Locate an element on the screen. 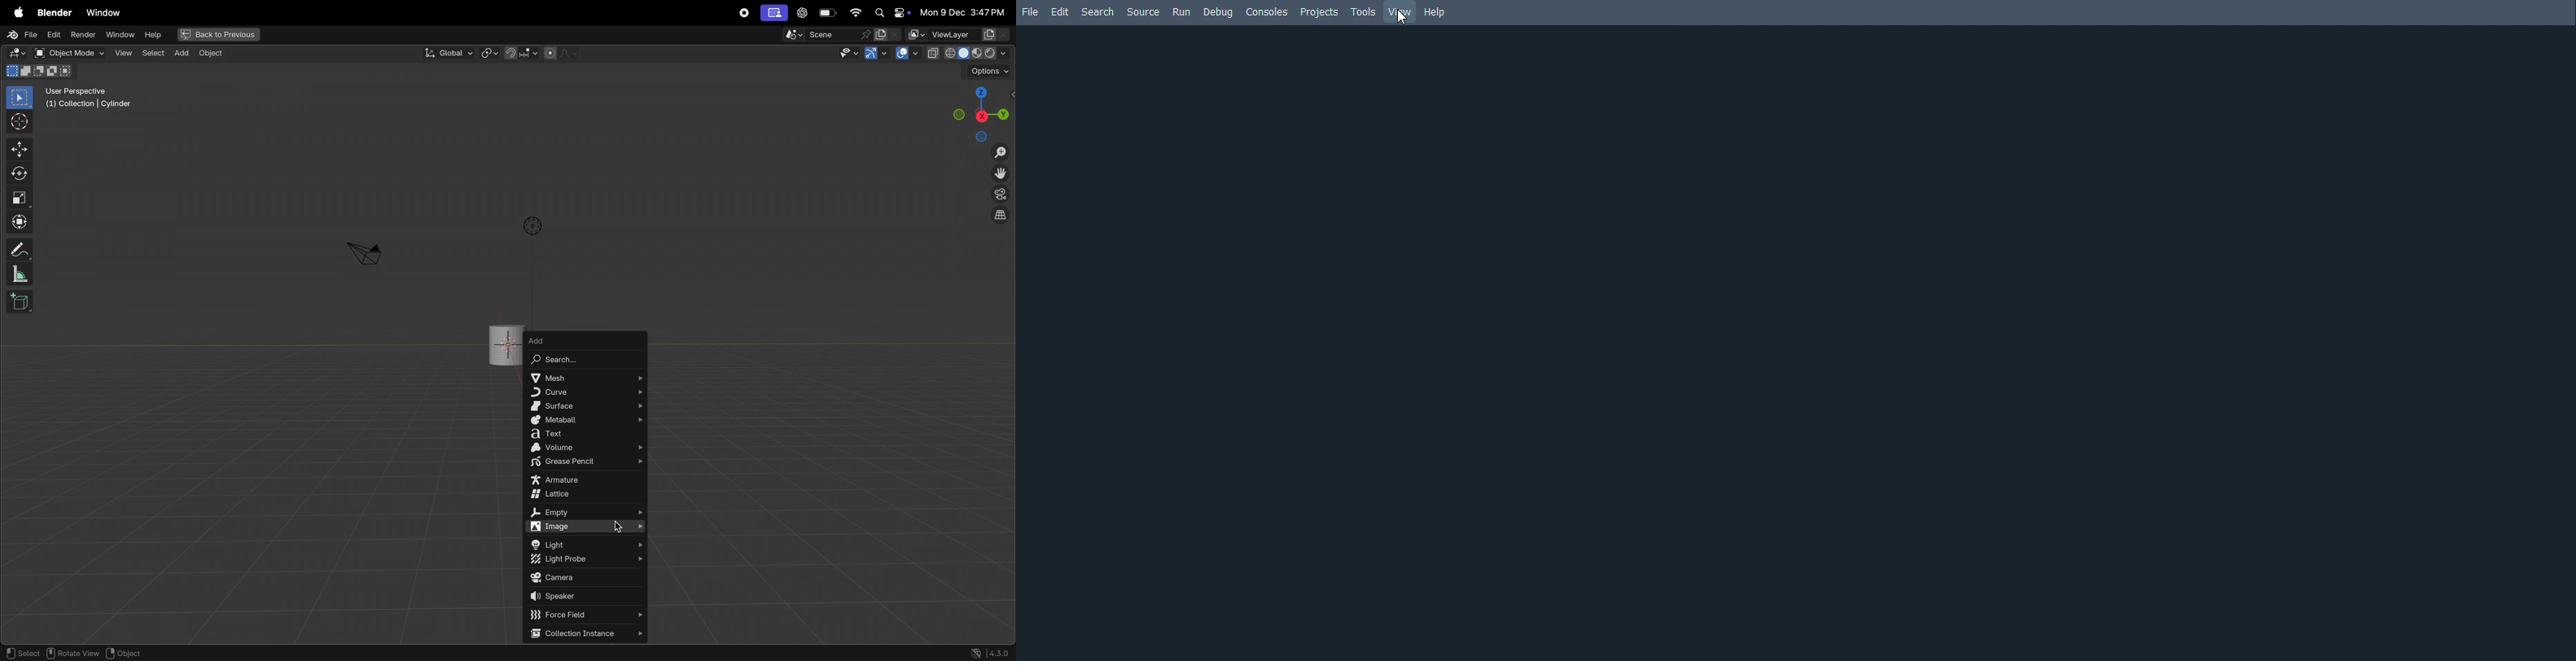 The width and height of the screenshot is (2576, 672). view shading is located at coordinates (966, 53).